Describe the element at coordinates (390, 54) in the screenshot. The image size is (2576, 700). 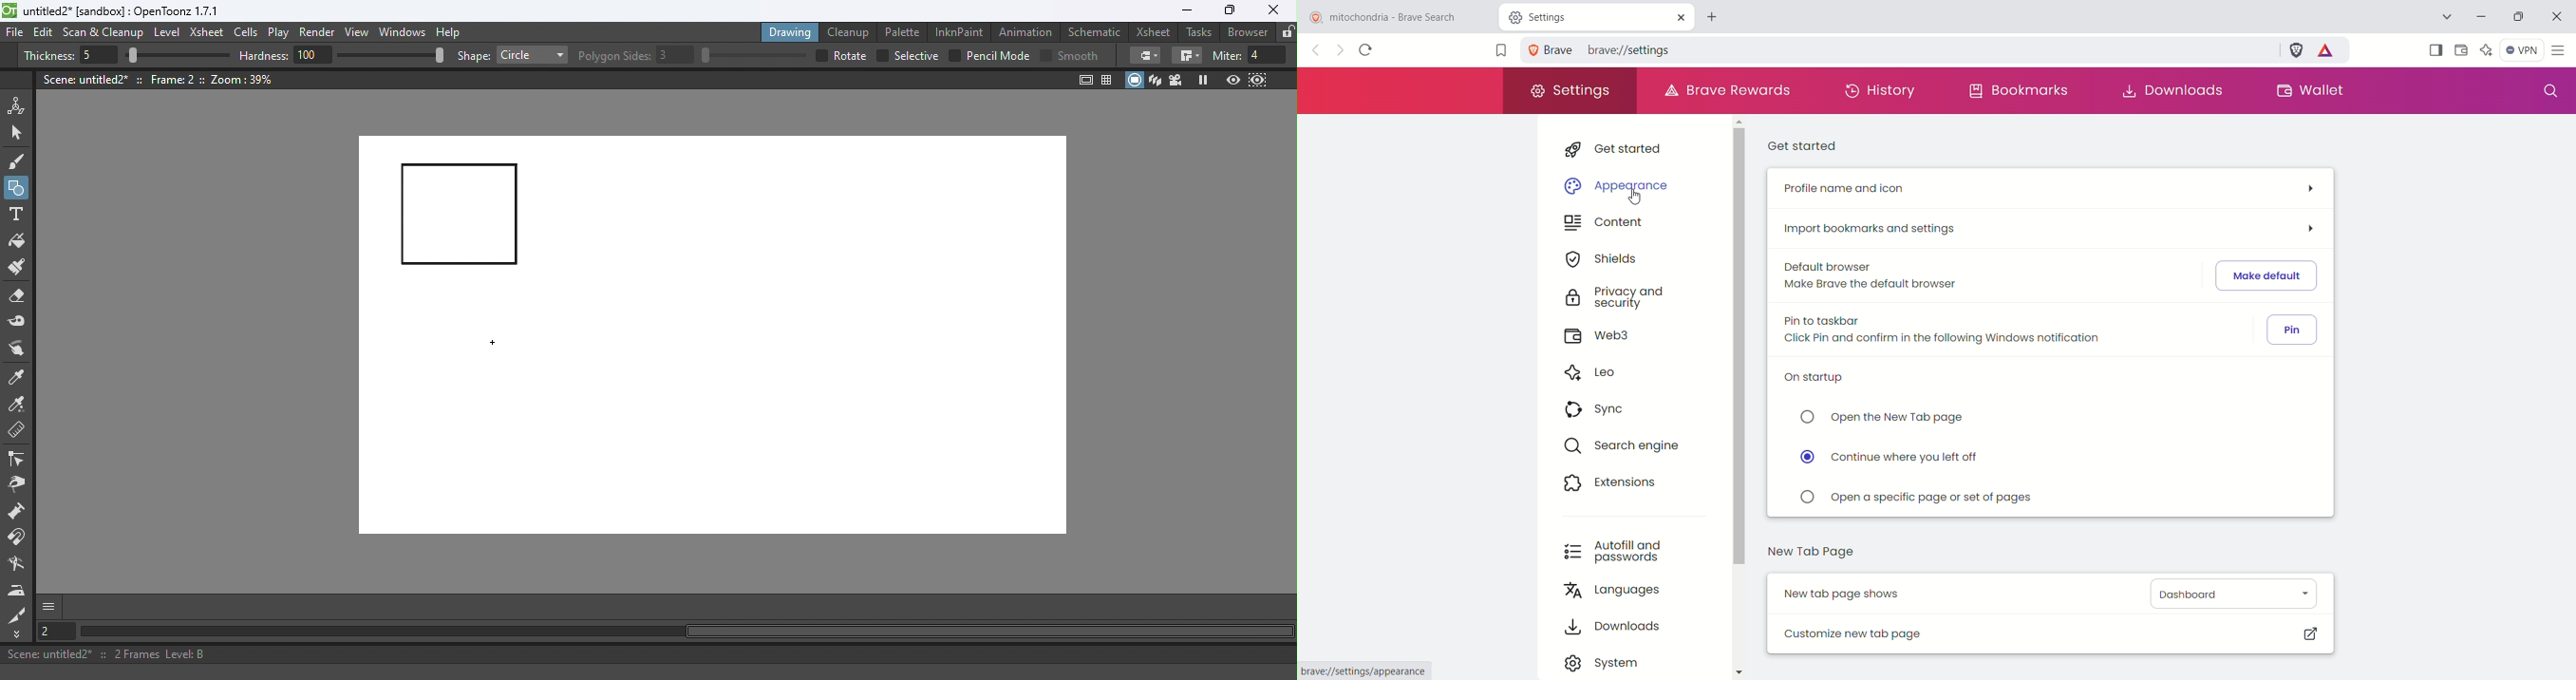
I see `slider` at that location.